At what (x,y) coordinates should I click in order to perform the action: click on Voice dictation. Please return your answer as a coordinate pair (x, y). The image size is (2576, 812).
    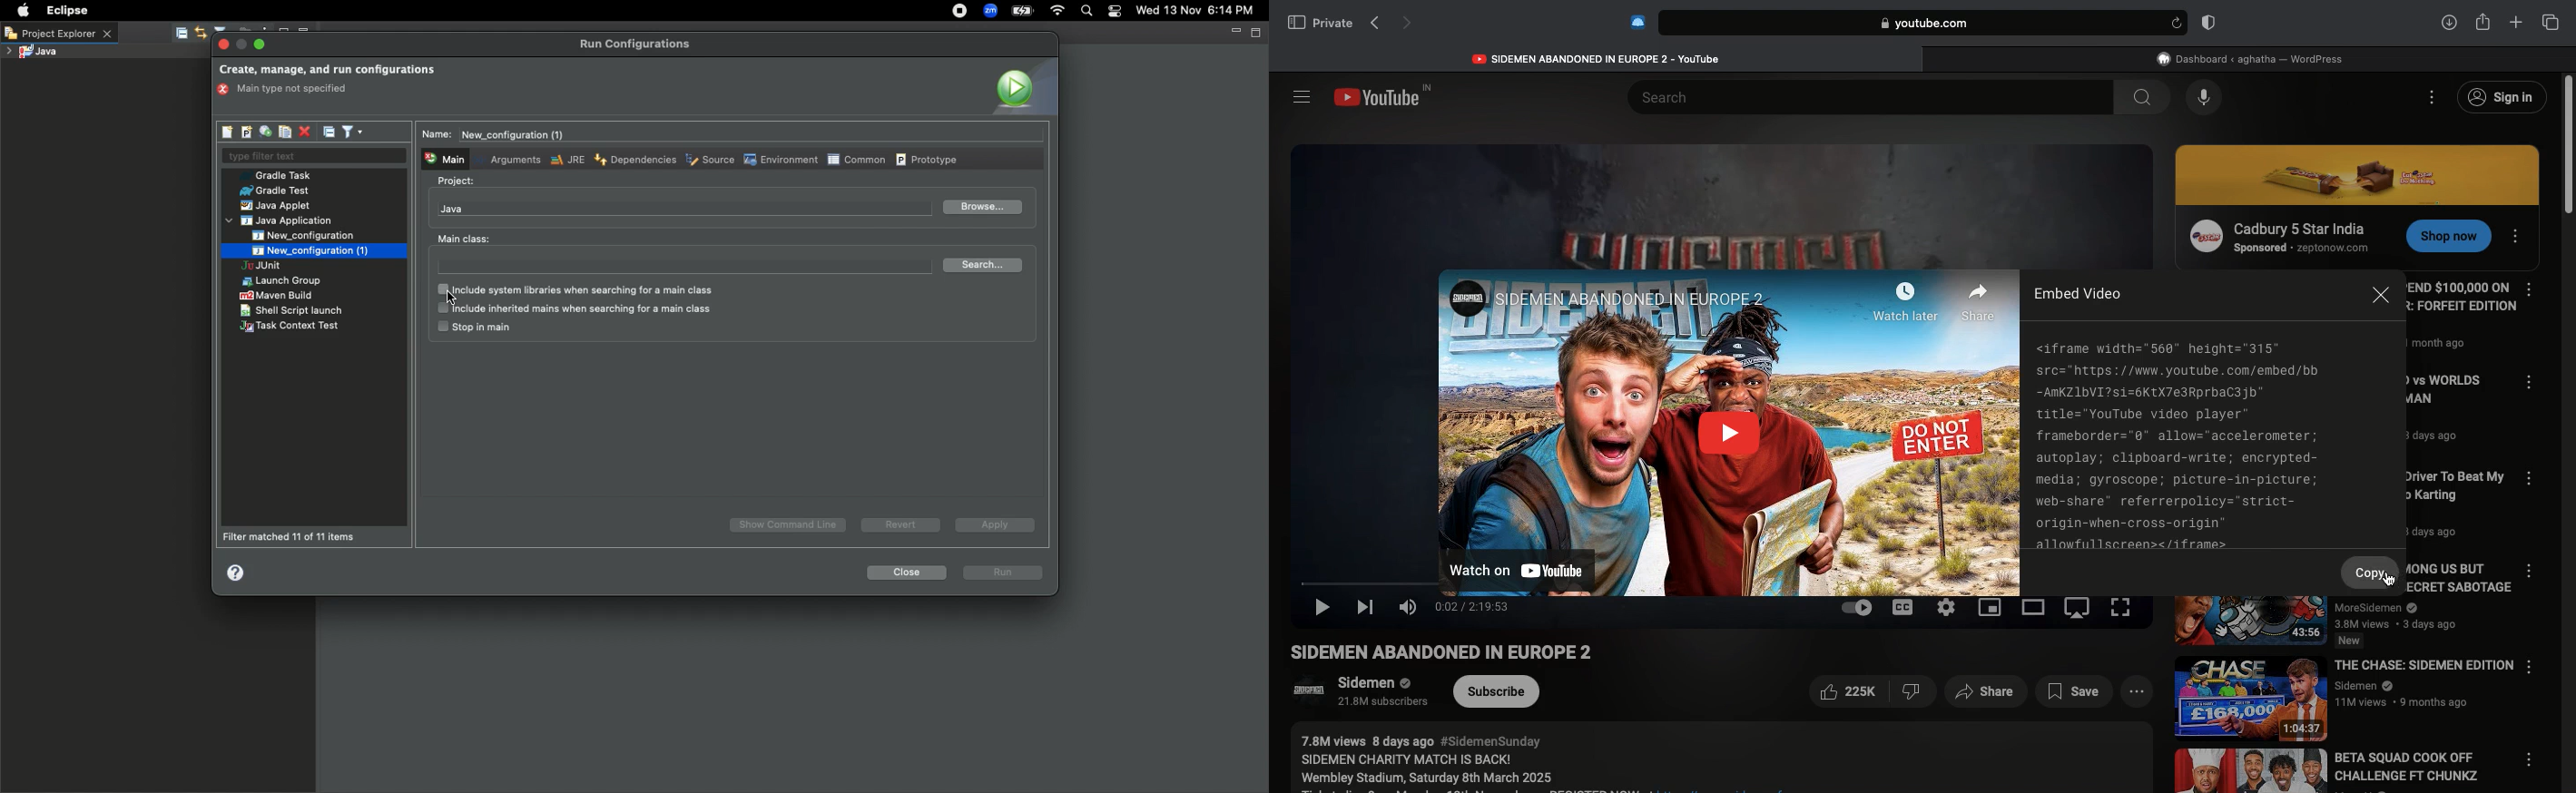
    Looking at the image, I should click on (2205, 98).